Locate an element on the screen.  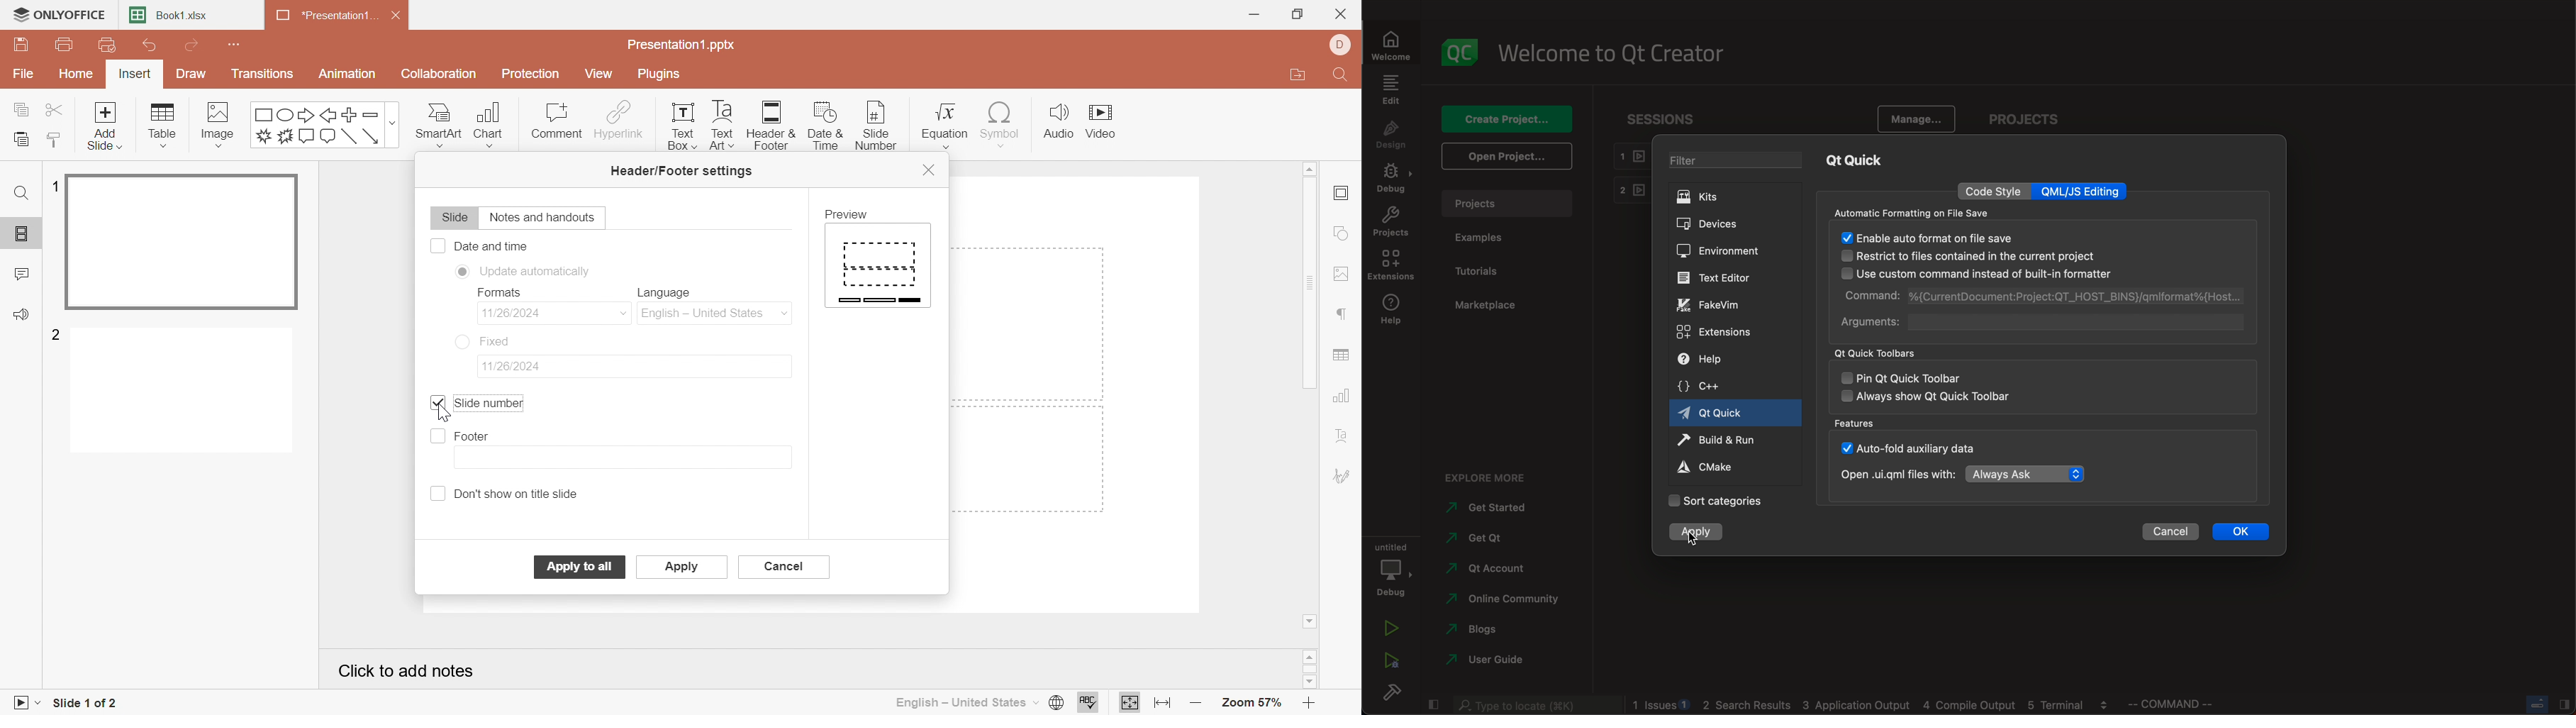
Header/Footer settings is located at coordinates (683, 172).